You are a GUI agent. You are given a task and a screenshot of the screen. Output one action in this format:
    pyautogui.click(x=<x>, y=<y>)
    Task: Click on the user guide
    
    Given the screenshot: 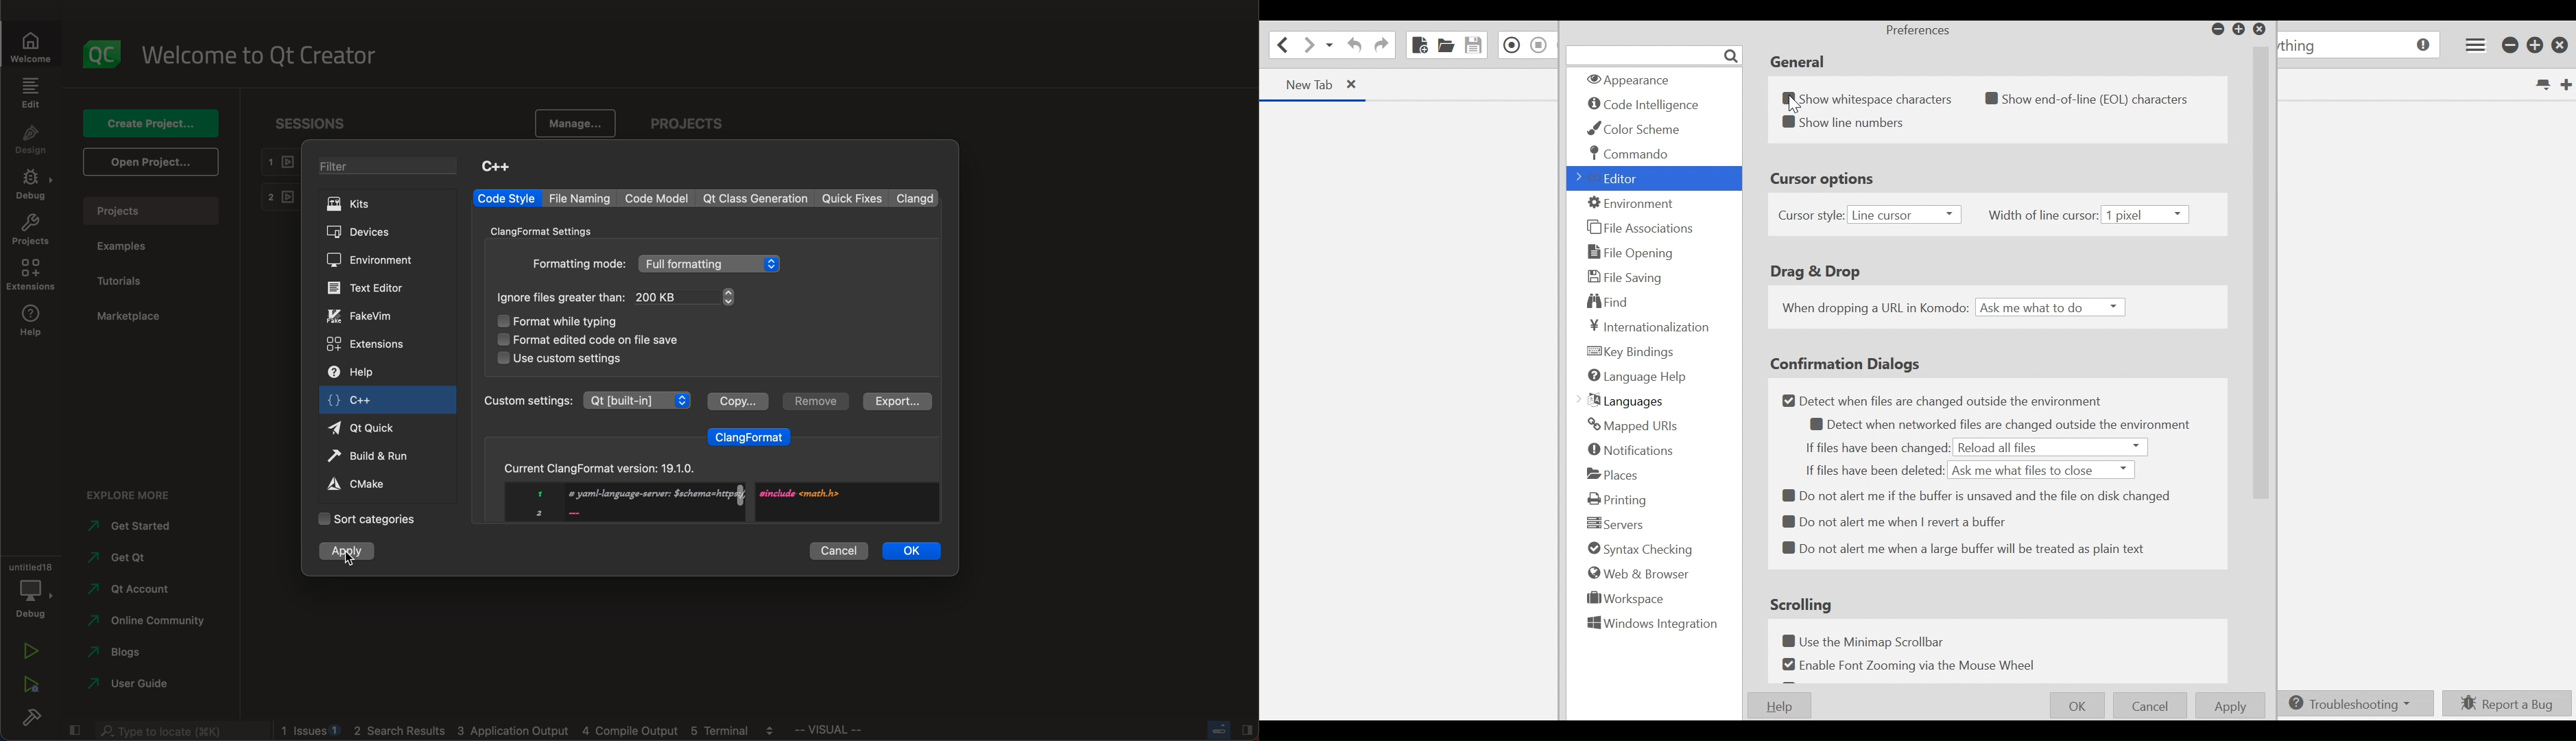 What is the action you would take?
    pyautogui.click(x=131, y=685)
    